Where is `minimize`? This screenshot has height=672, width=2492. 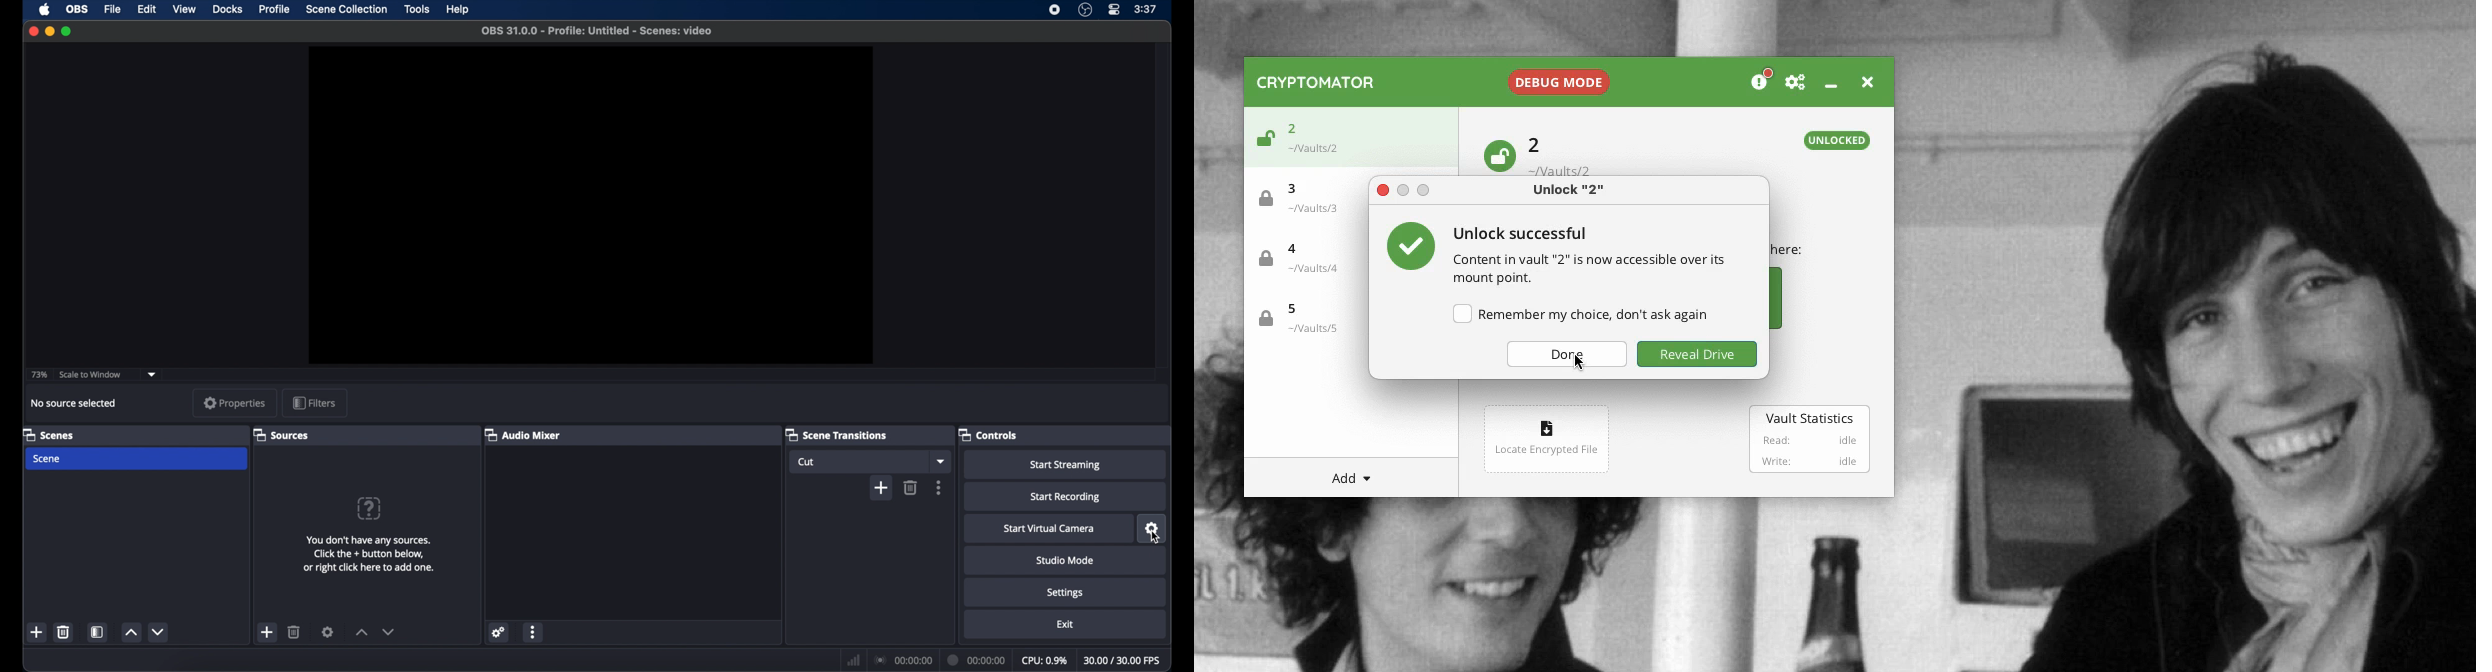 minimize is located at coordinates (49, 32).